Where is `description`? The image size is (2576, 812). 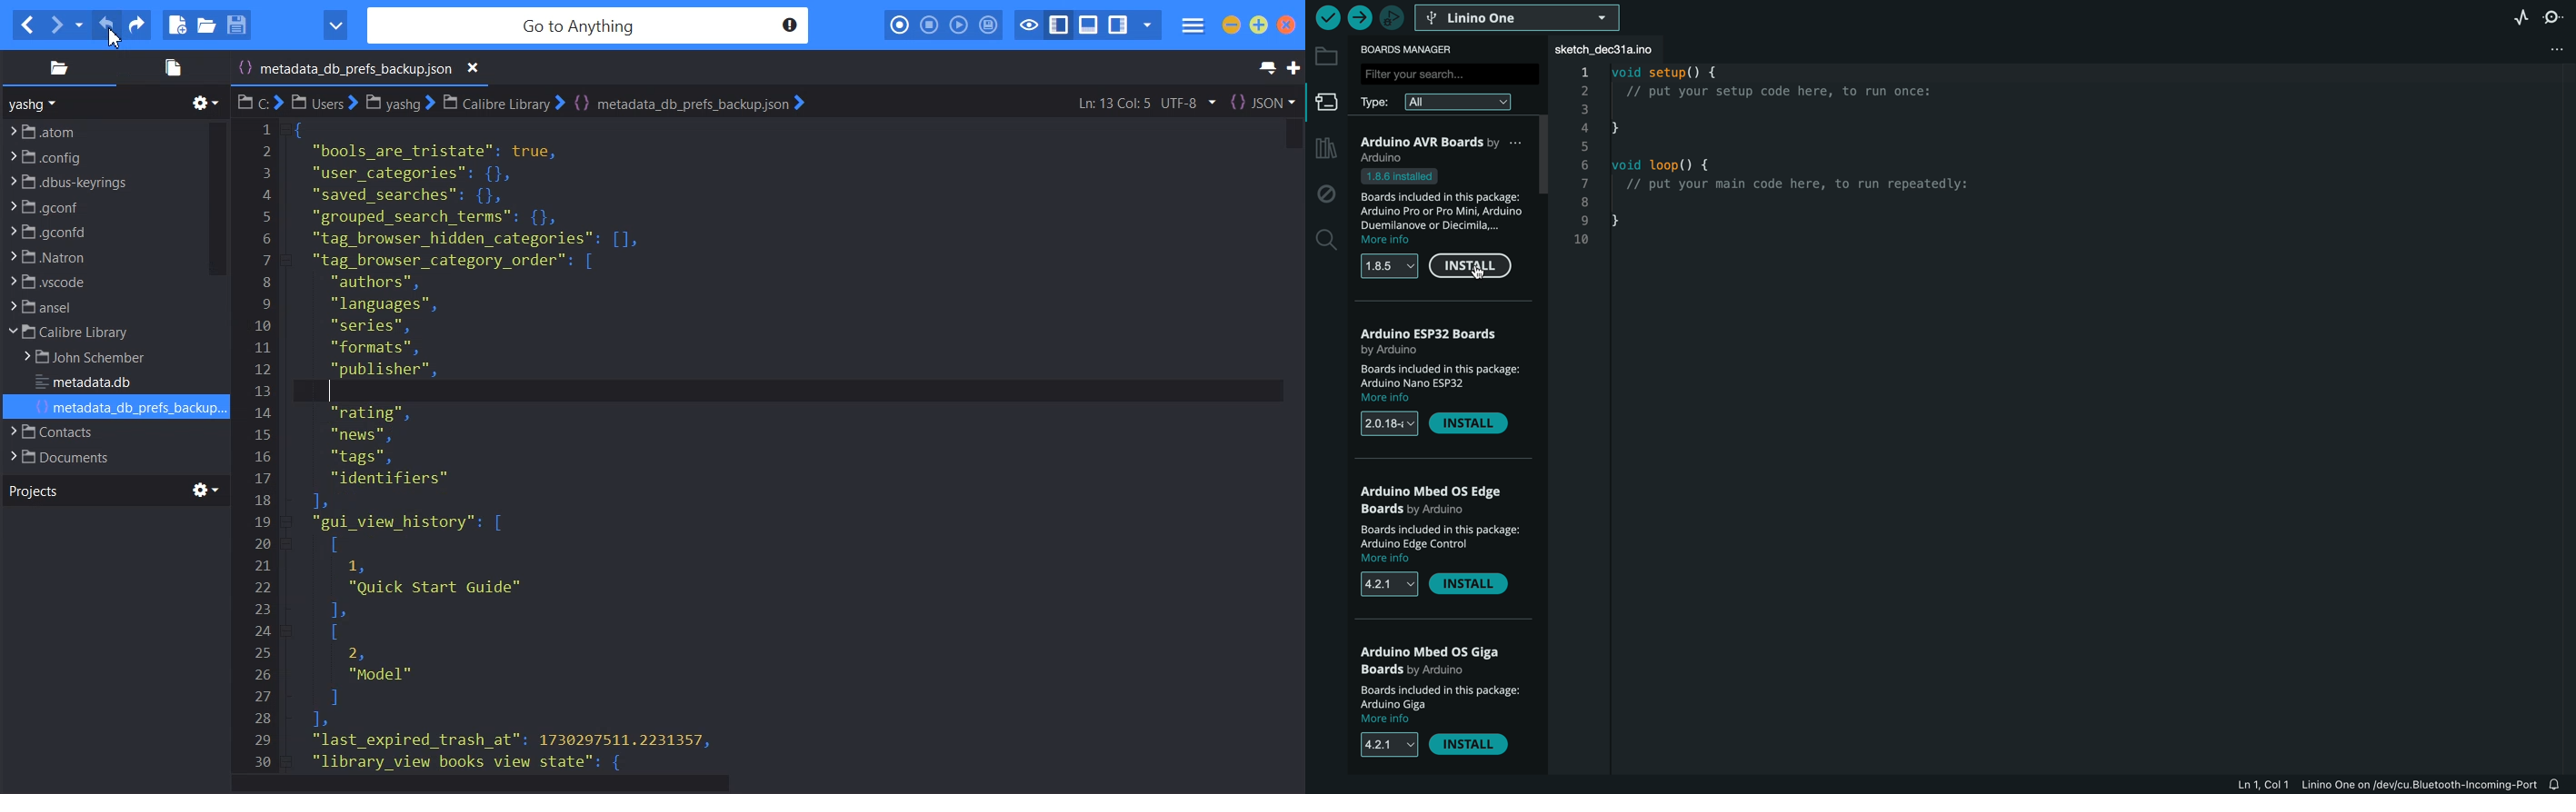
description is located at coordinates (1437, 383).